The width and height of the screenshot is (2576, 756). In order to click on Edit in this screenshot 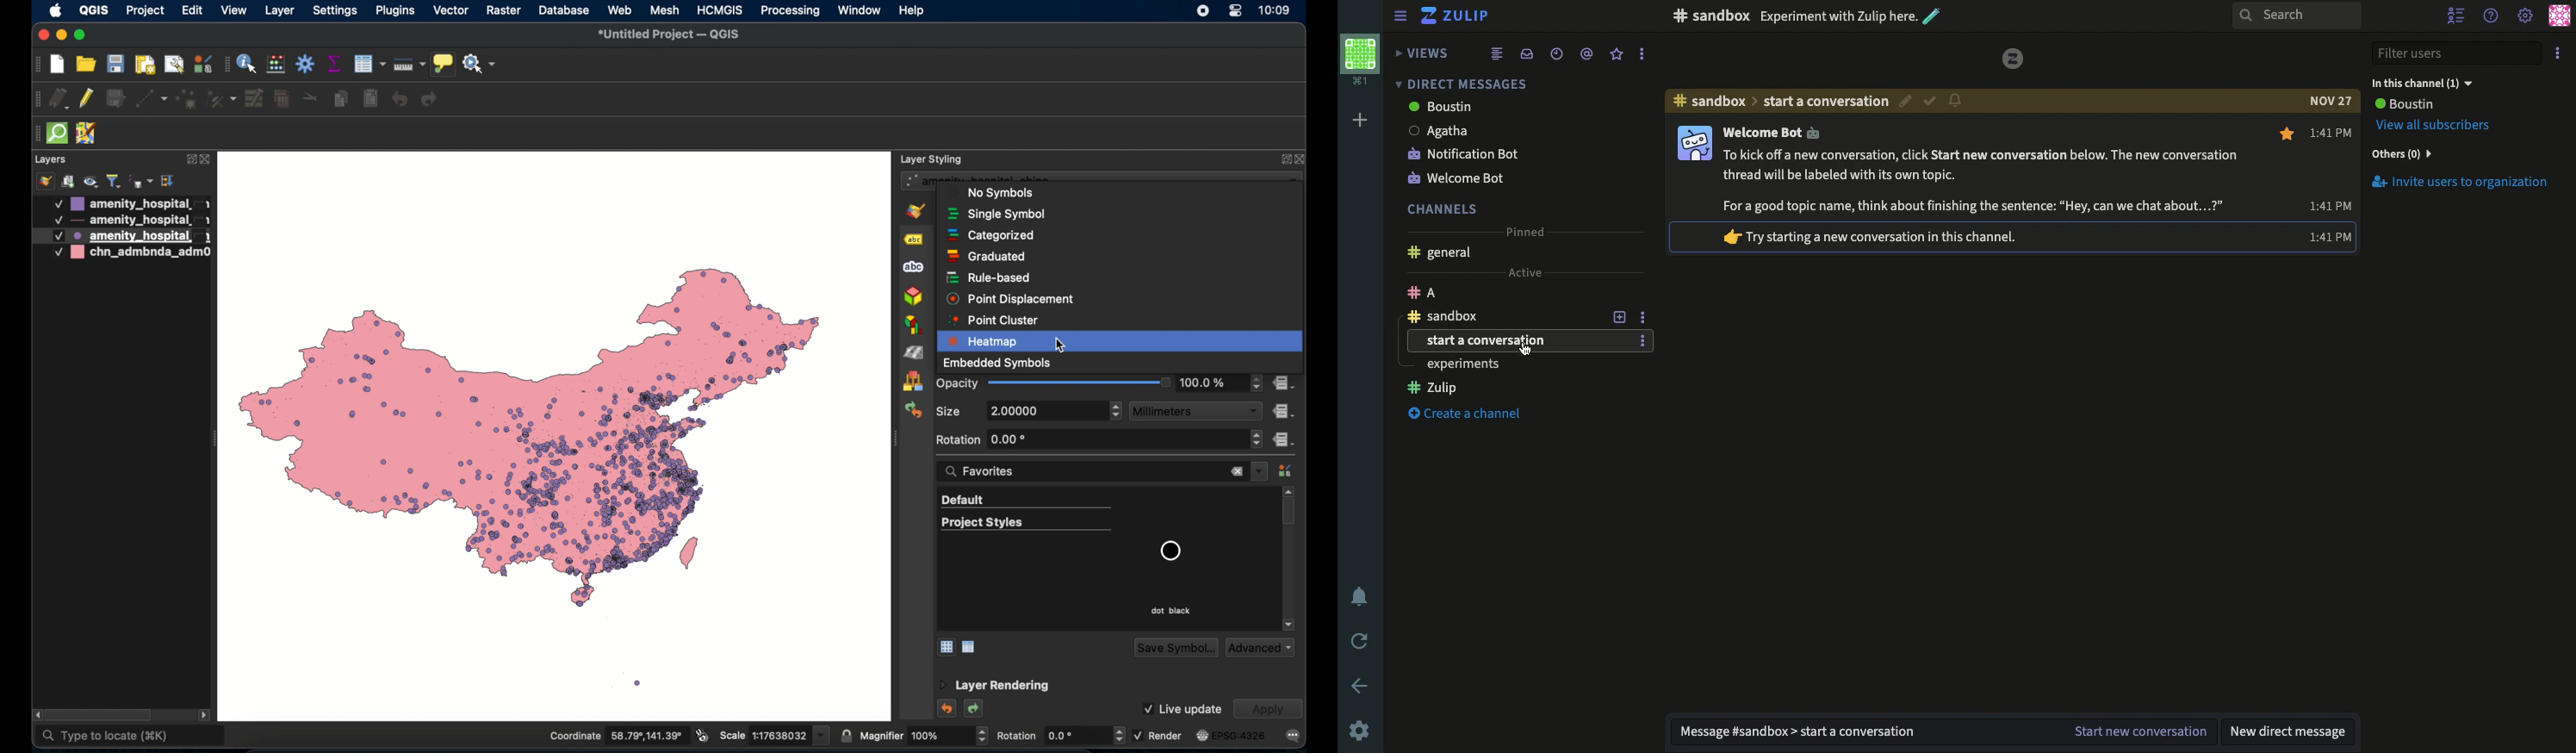, I will do `click(1907, 103)`.